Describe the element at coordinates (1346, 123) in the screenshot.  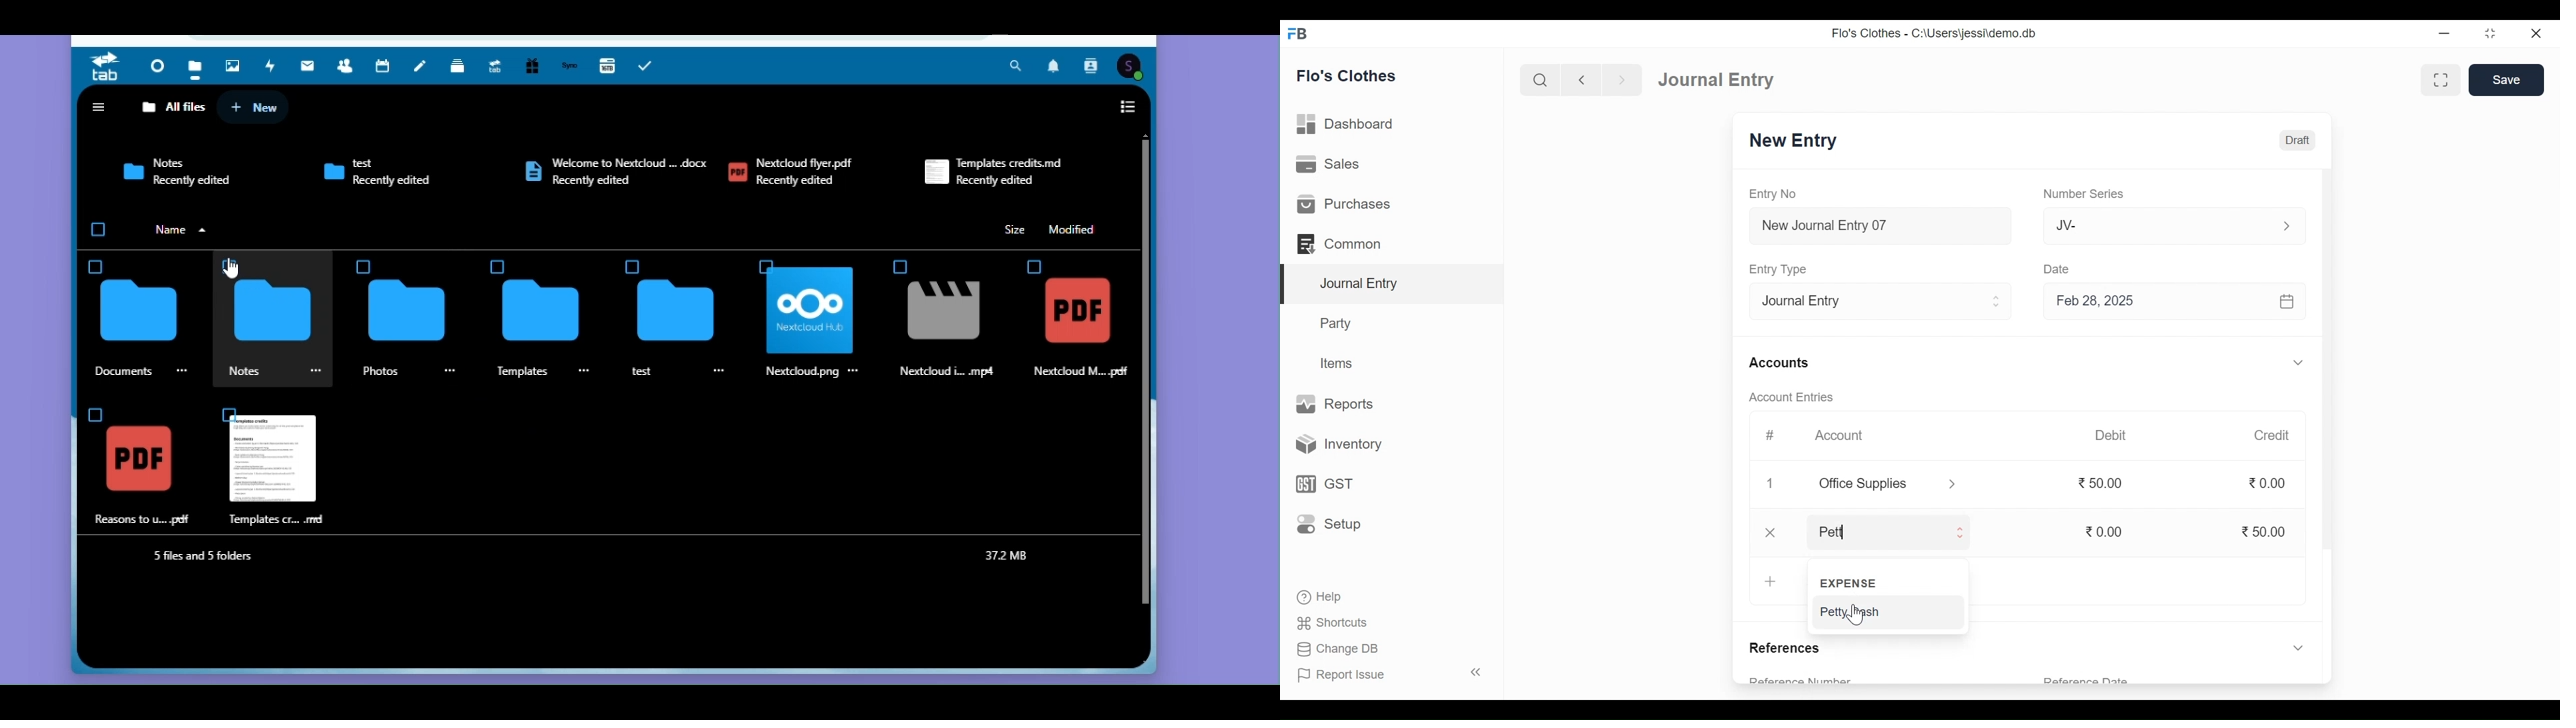
I see `Dashboard` at that location.